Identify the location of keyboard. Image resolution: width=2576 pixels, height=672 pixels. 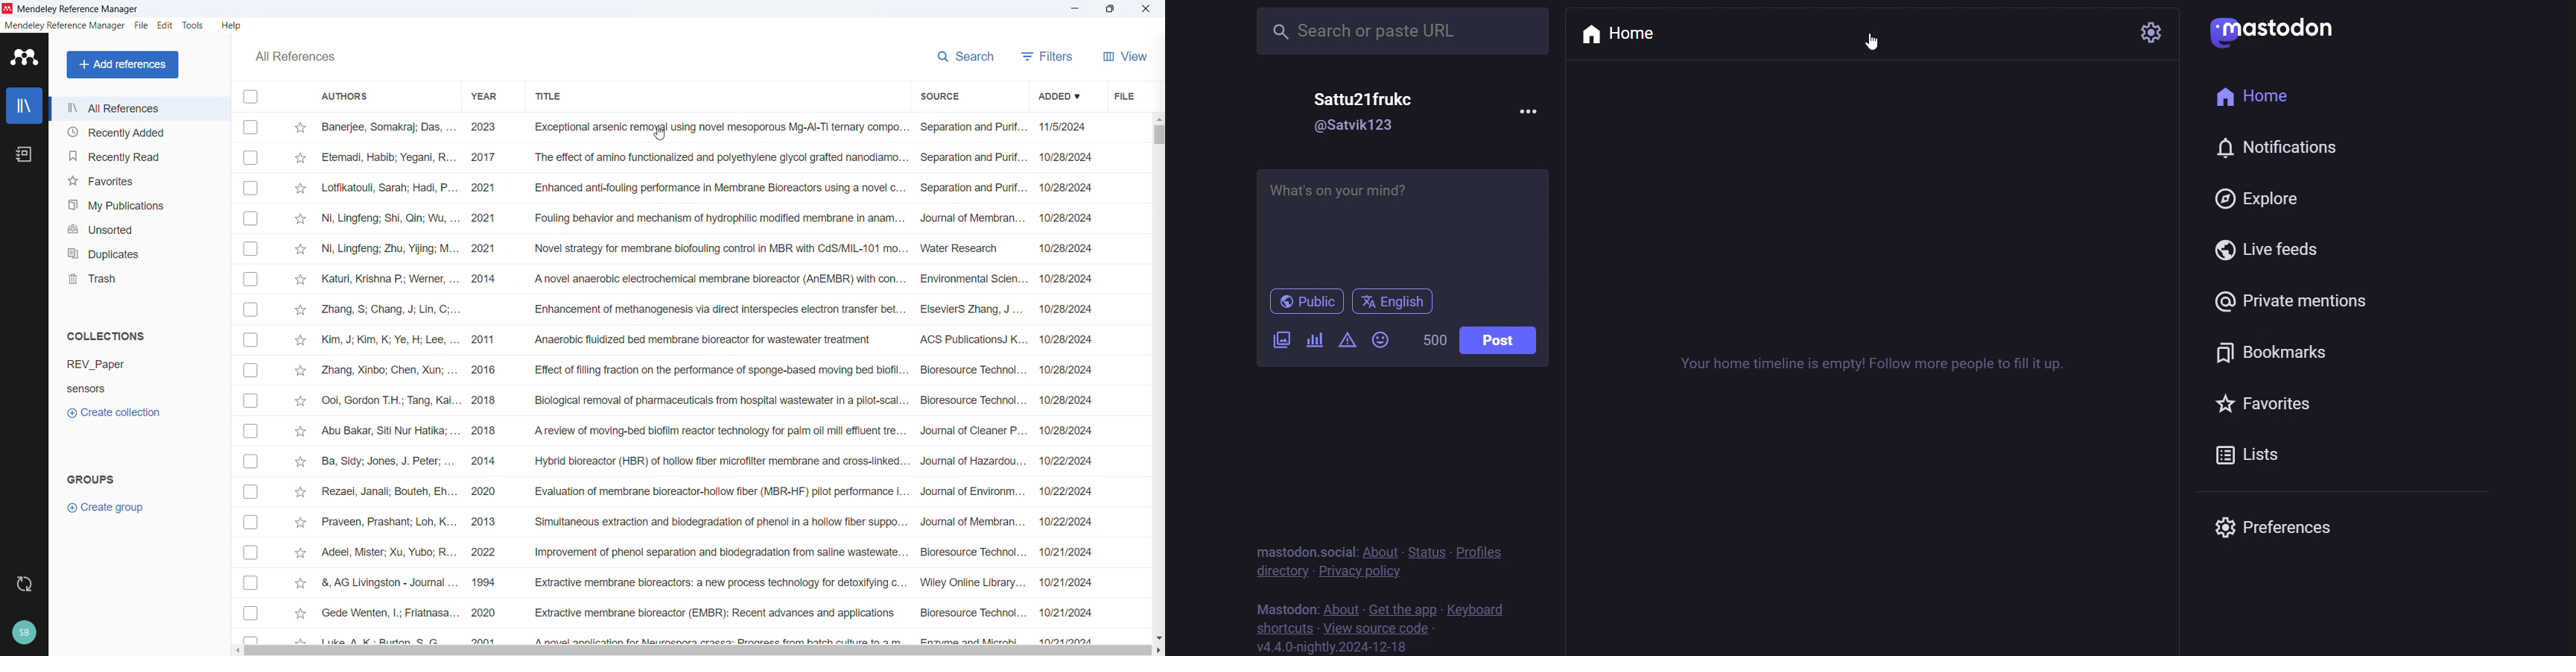
(1485, 609).